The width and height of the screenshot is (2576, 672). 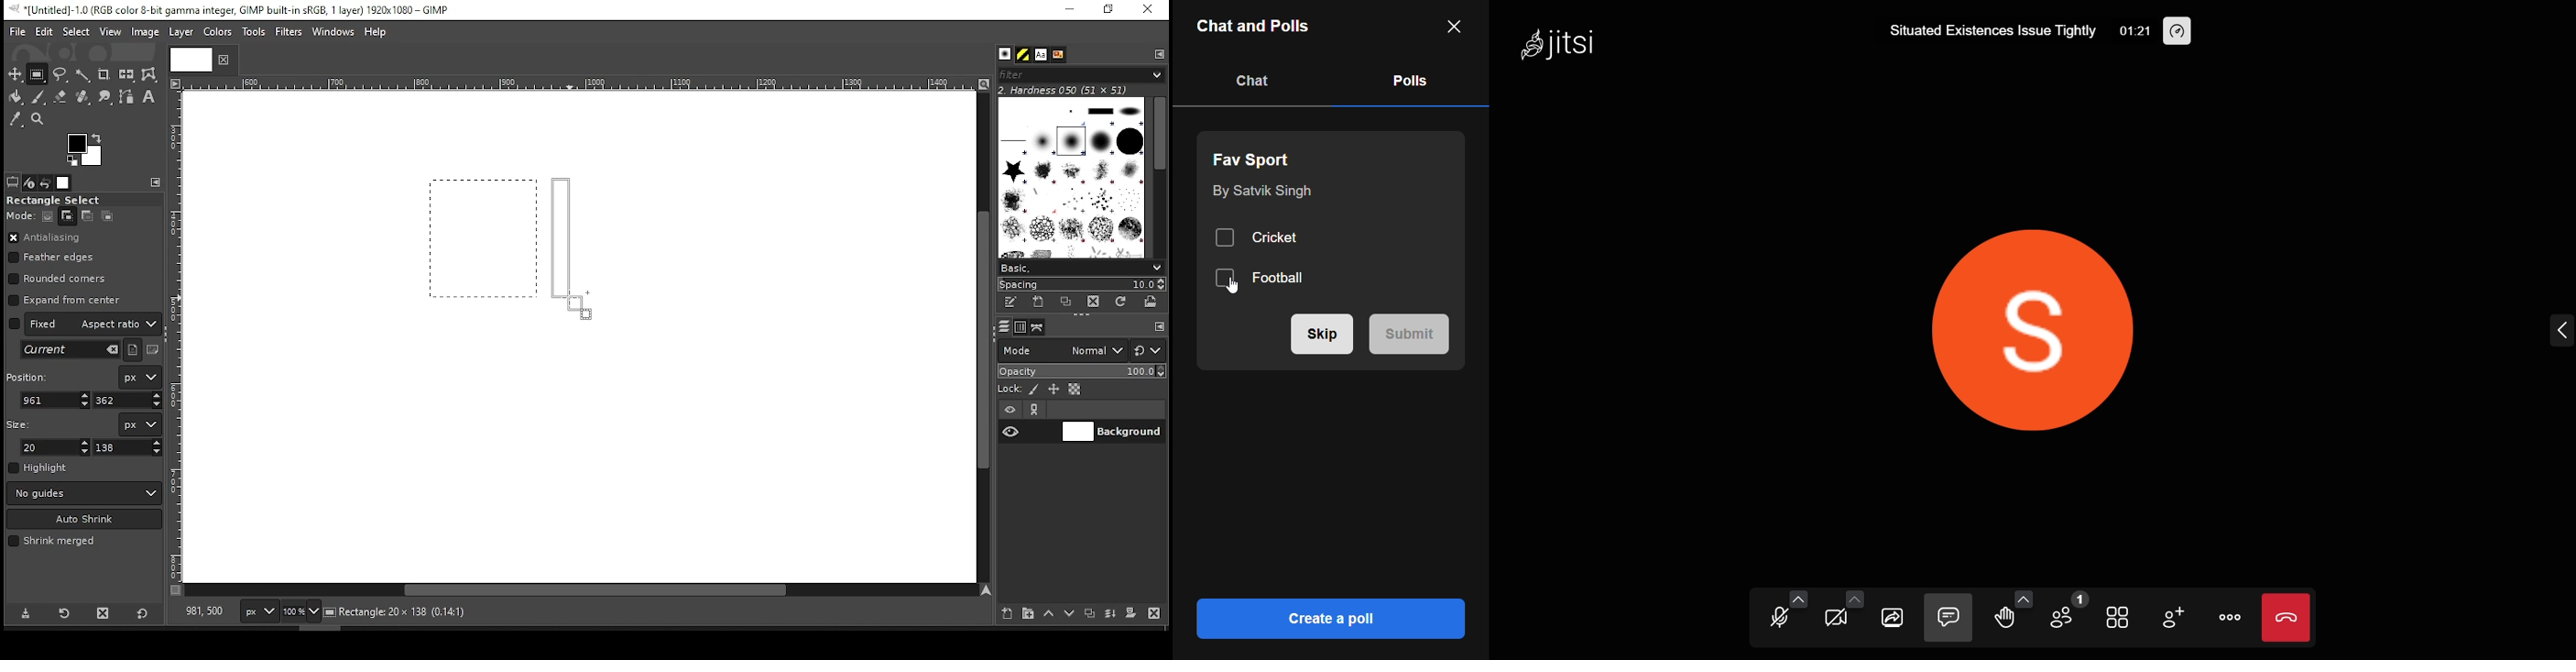 What do you see at coordinates (1983, 29) in the screenshot?
I see `Situated Existences Issue Tightly` at bounding box center [1983, 29].